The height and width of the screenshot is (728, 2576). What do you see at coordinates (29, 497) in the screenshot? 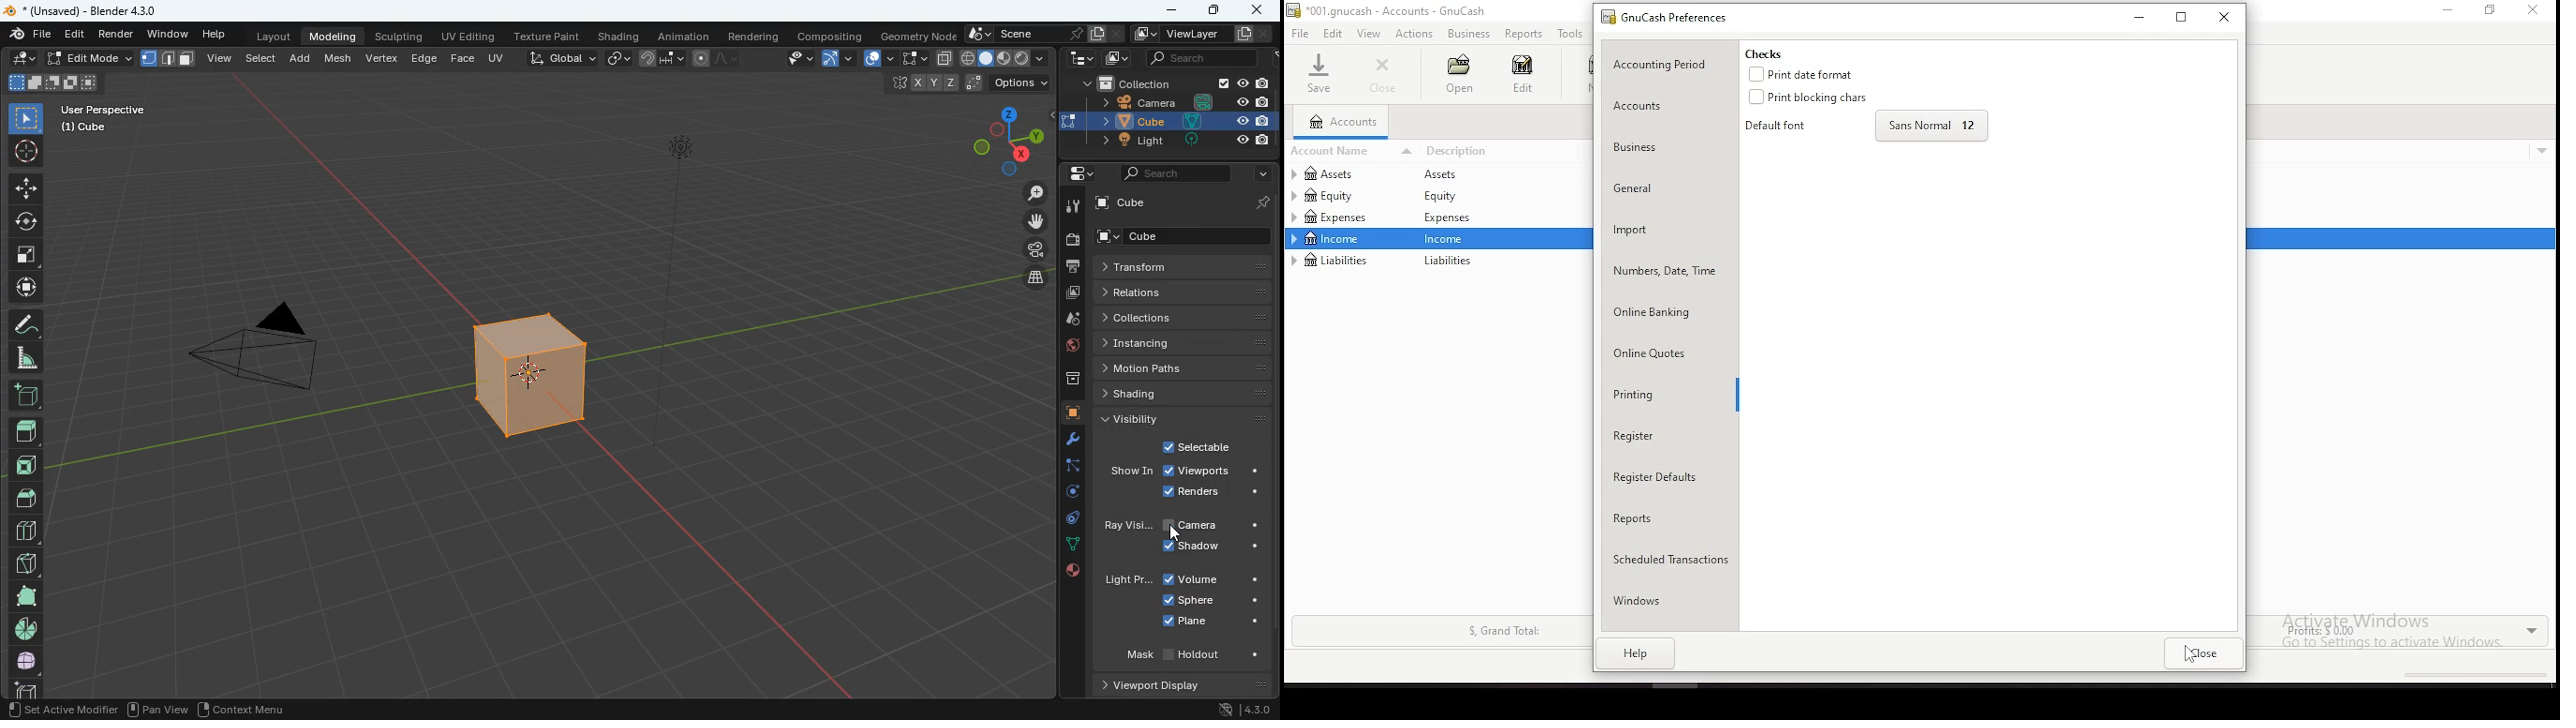
I see `up` at bounding box center [29, 497].